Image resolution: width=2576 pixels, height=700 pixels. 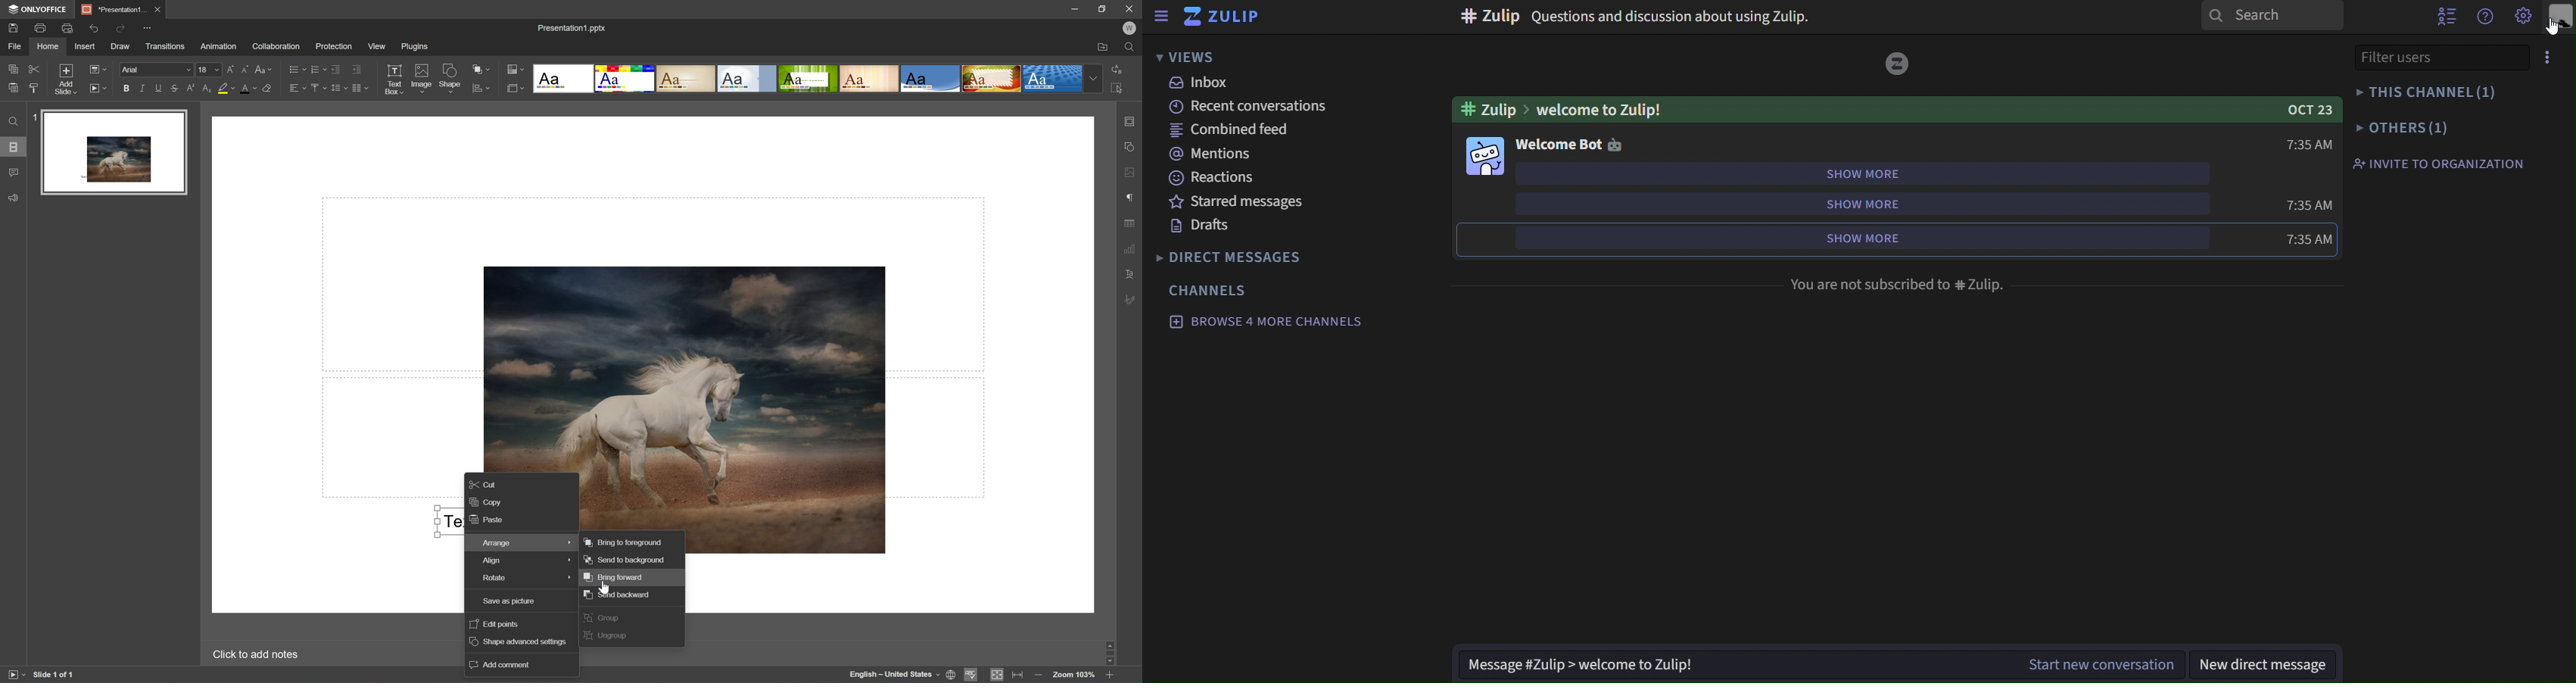 I want to click on Text Art settings, so click(x=1132, y=275).